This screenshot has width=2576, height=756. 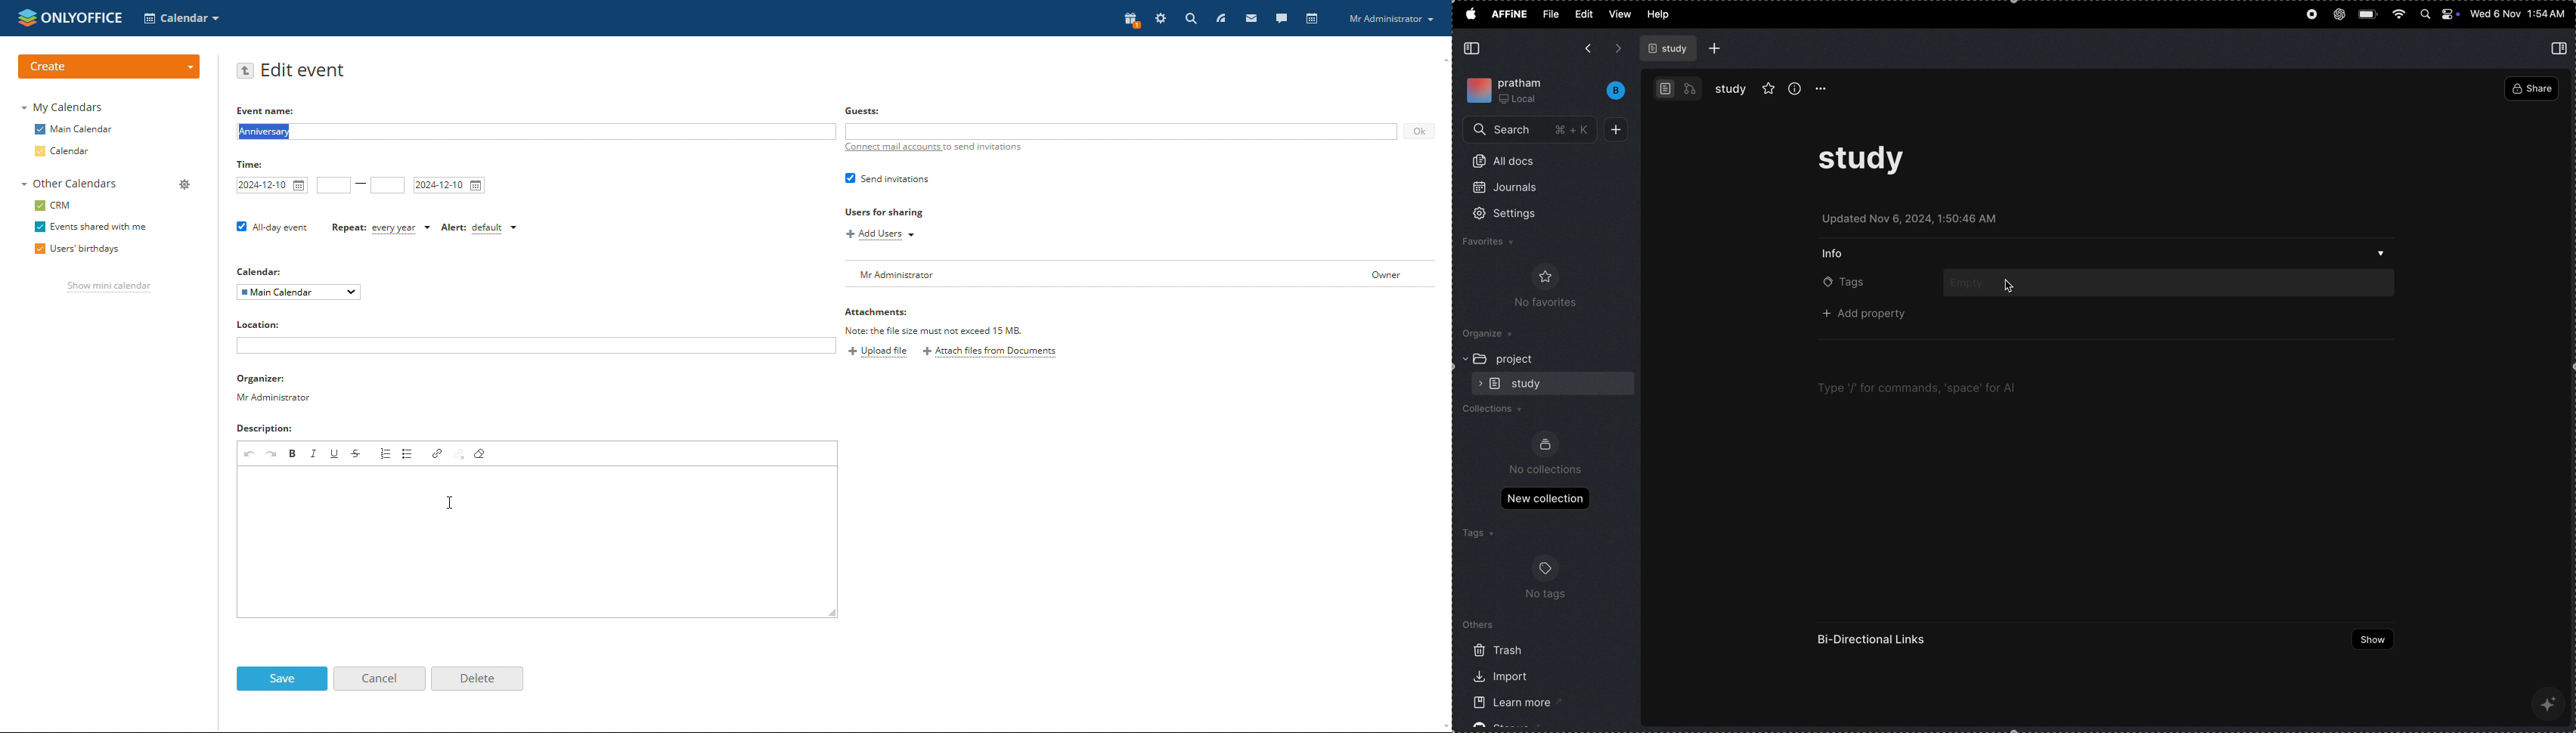 I want to click on end time, so click(x=388, y=185).